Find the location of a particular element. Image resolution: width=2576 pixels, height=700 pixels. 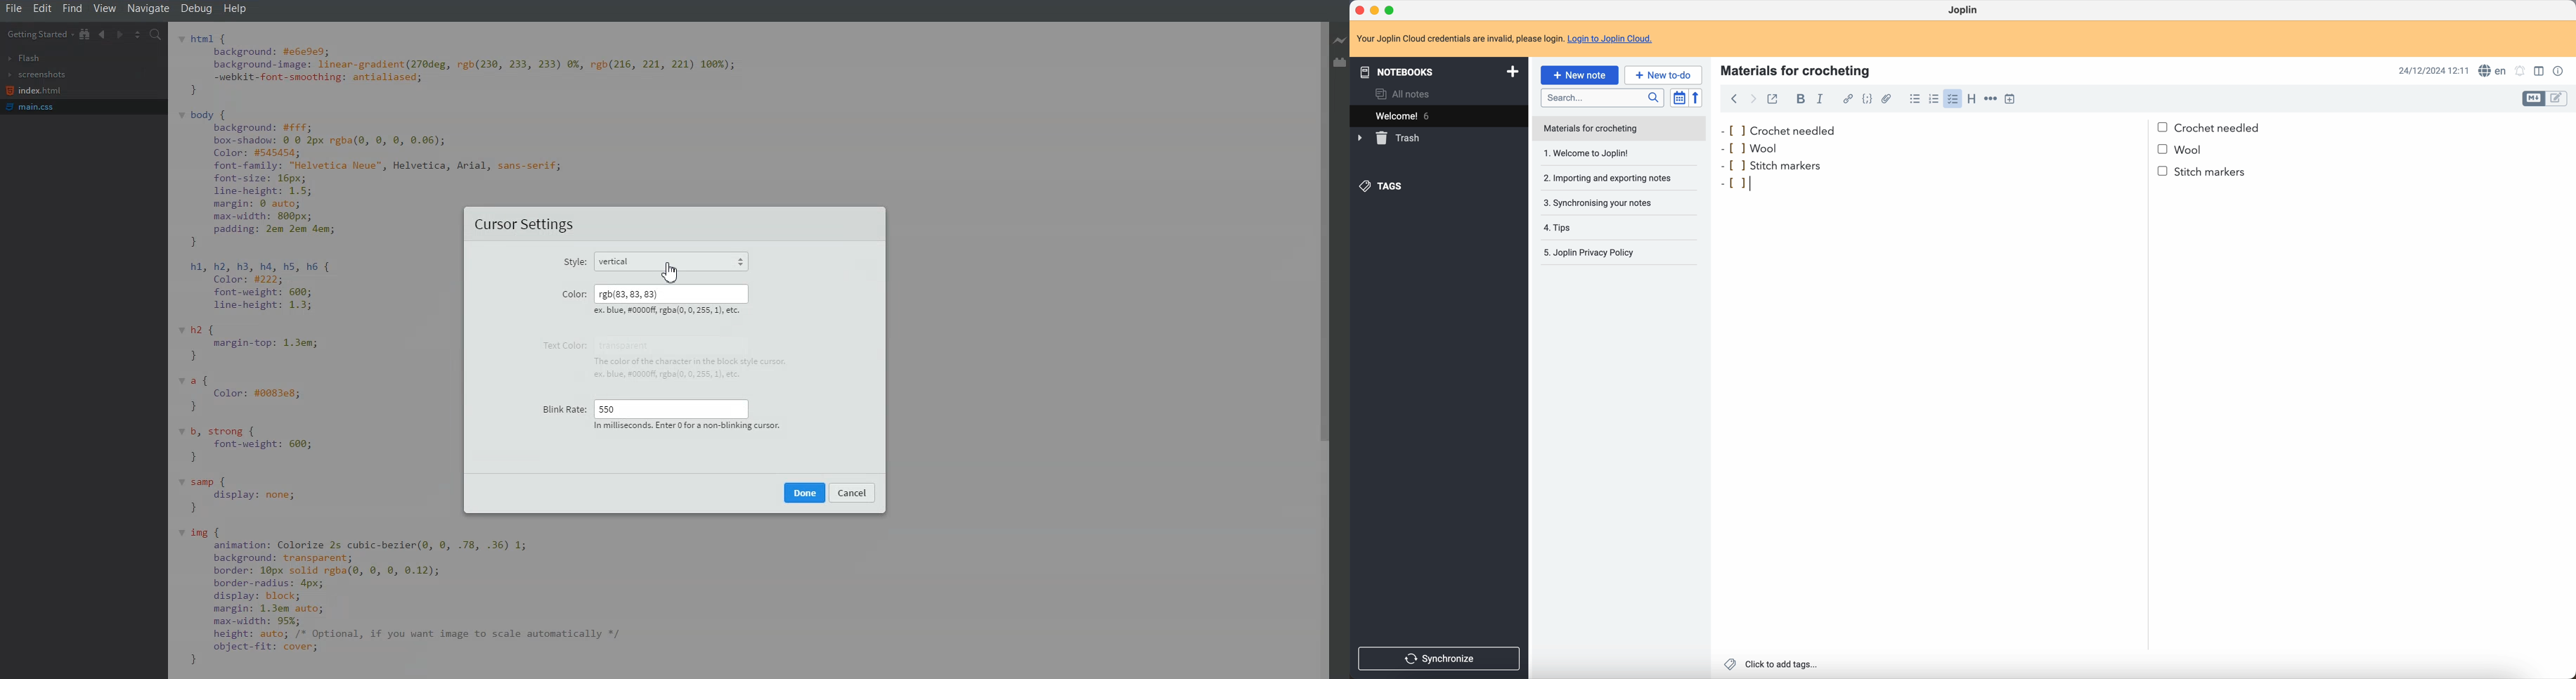

Blink Rate is located at coordinates (562, 405).